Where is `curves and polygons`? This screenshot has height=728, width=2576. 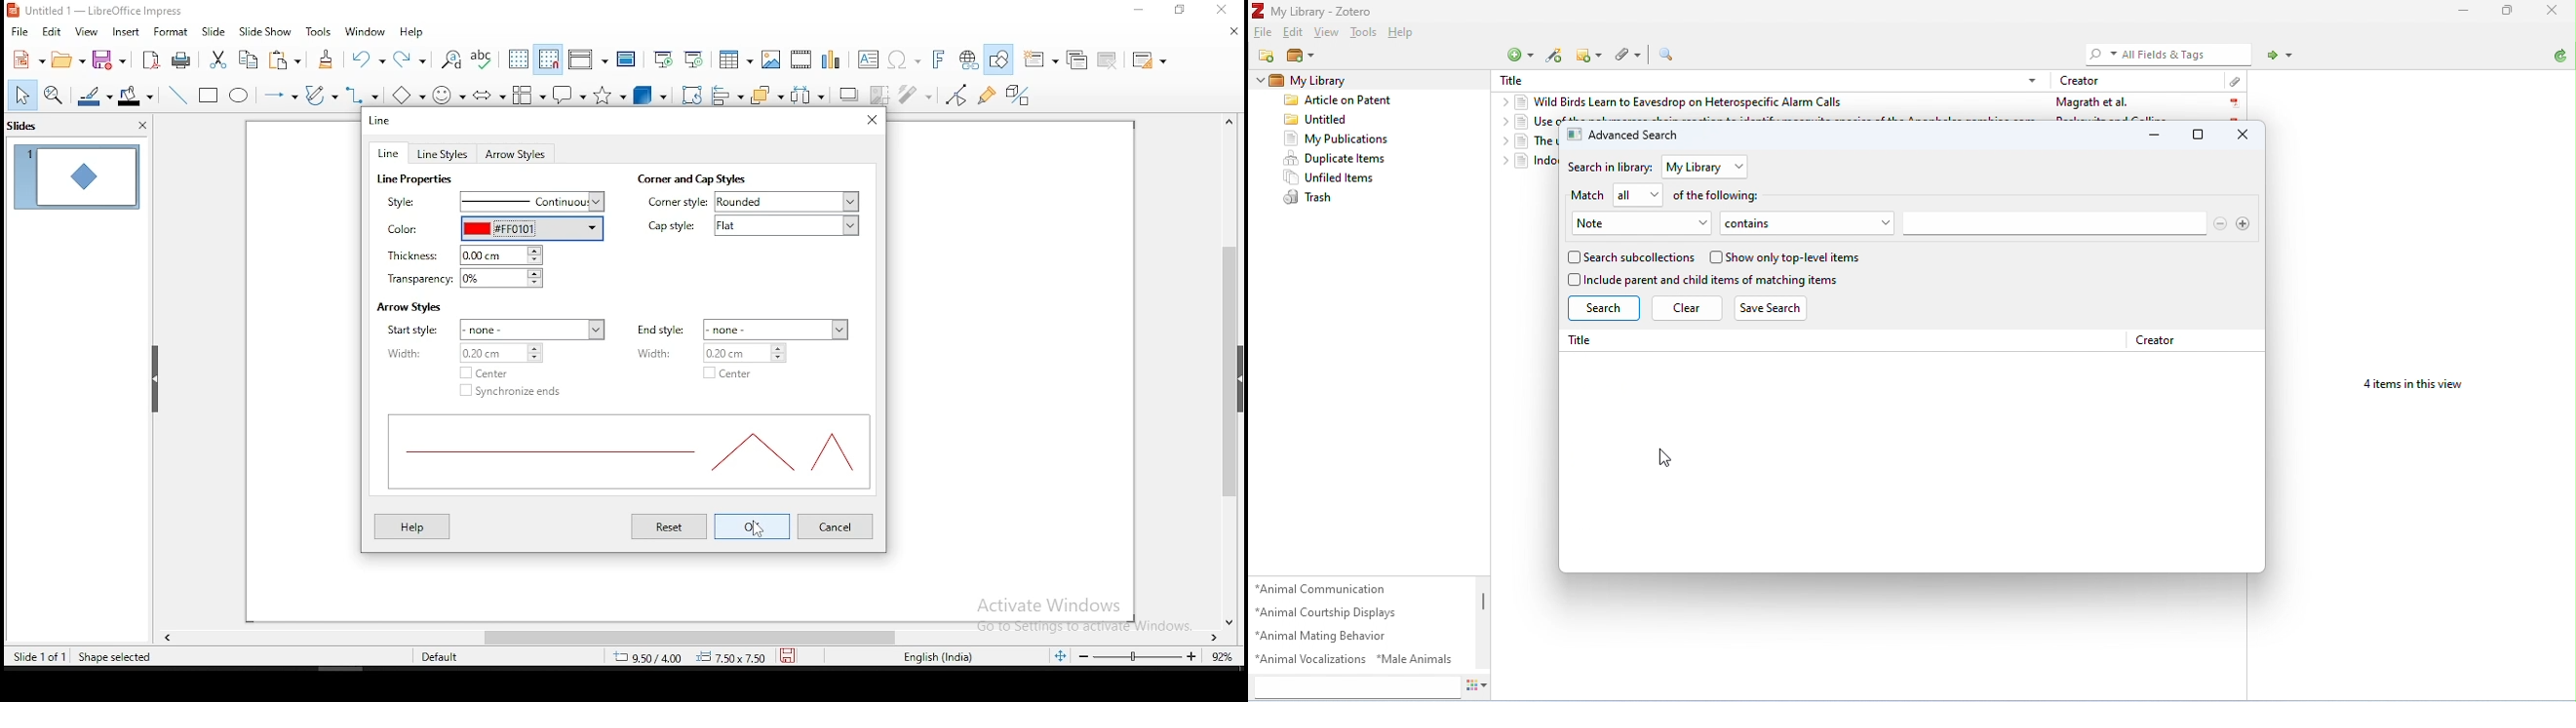 curves and polygons is located at coordinates (321, 96).